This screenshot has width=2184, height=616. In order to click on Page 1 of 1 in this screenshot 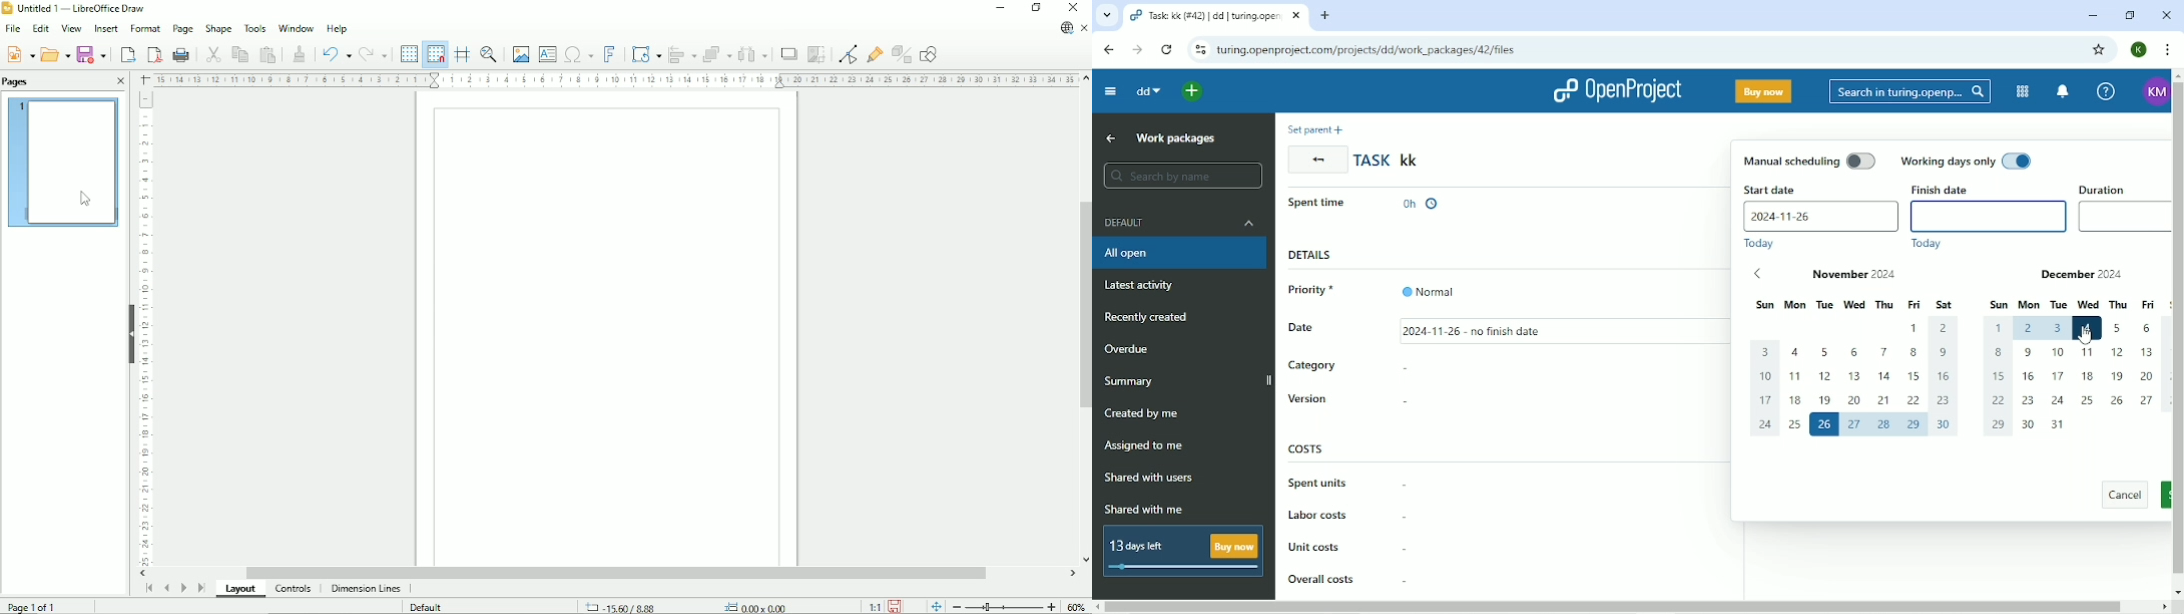, I will do `click(33, 605)`.